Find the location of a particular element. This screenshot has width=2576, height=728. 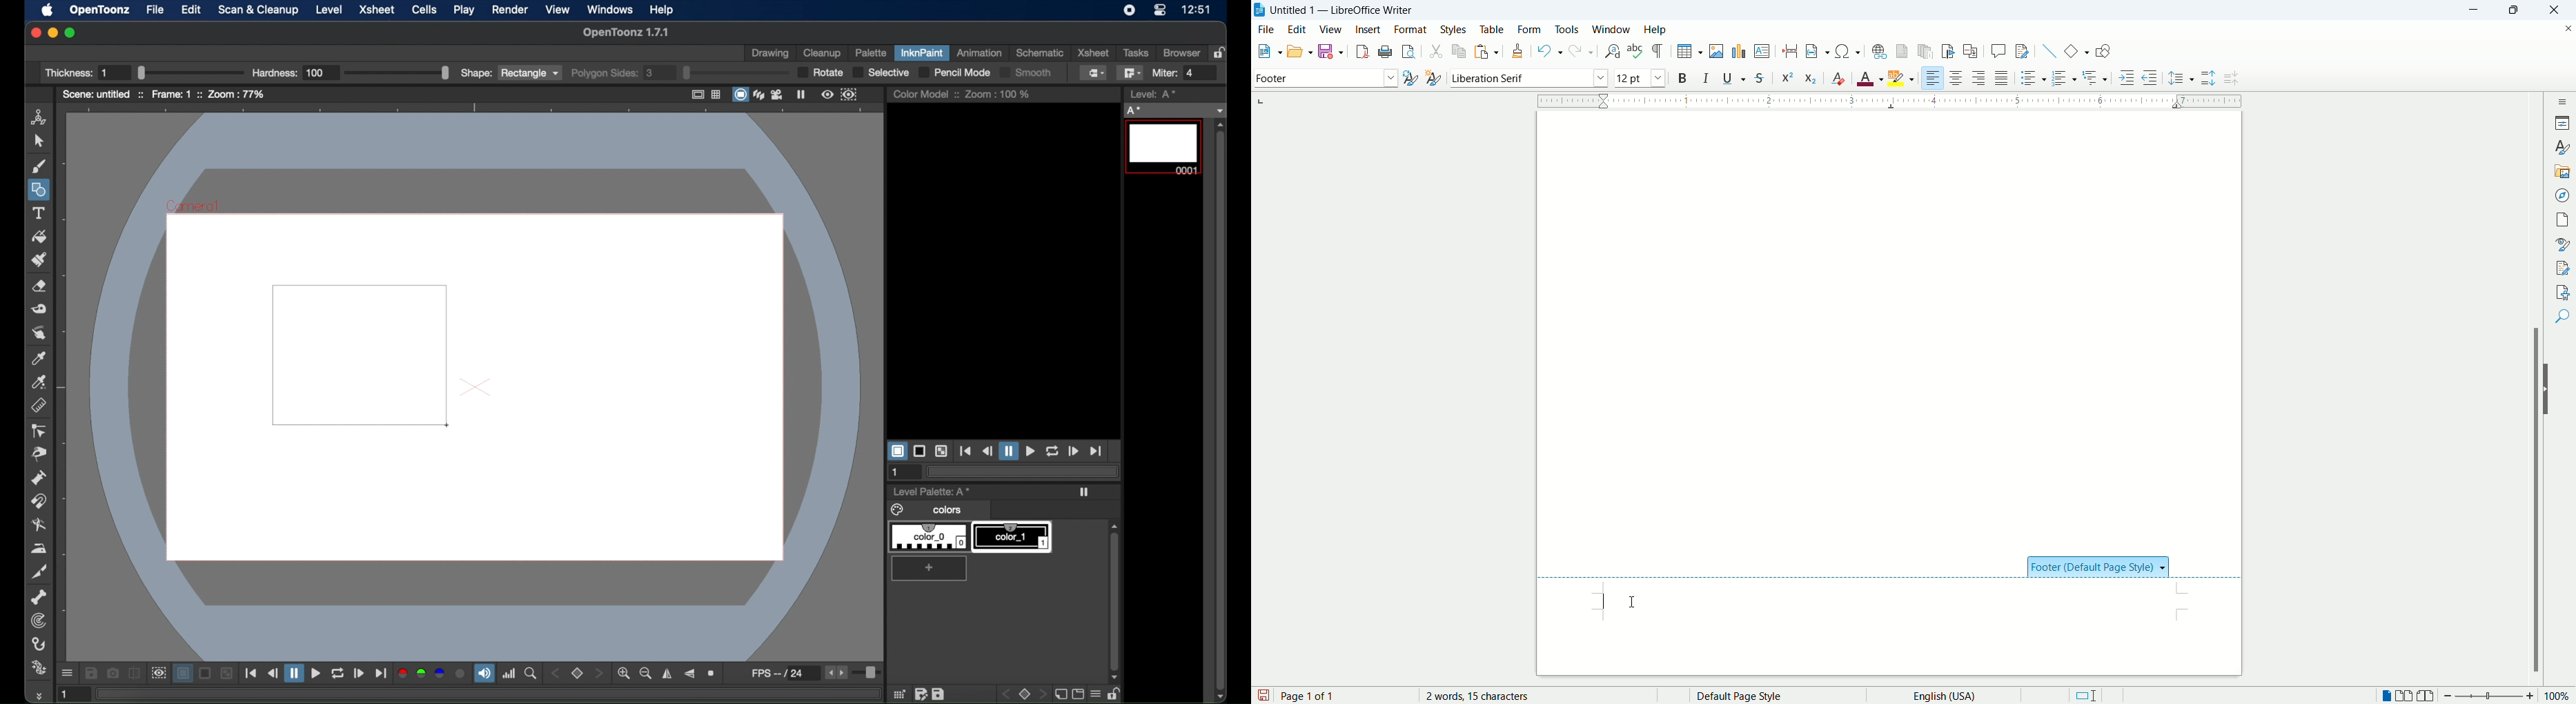

application icon is located at coordinates (1260, 10).